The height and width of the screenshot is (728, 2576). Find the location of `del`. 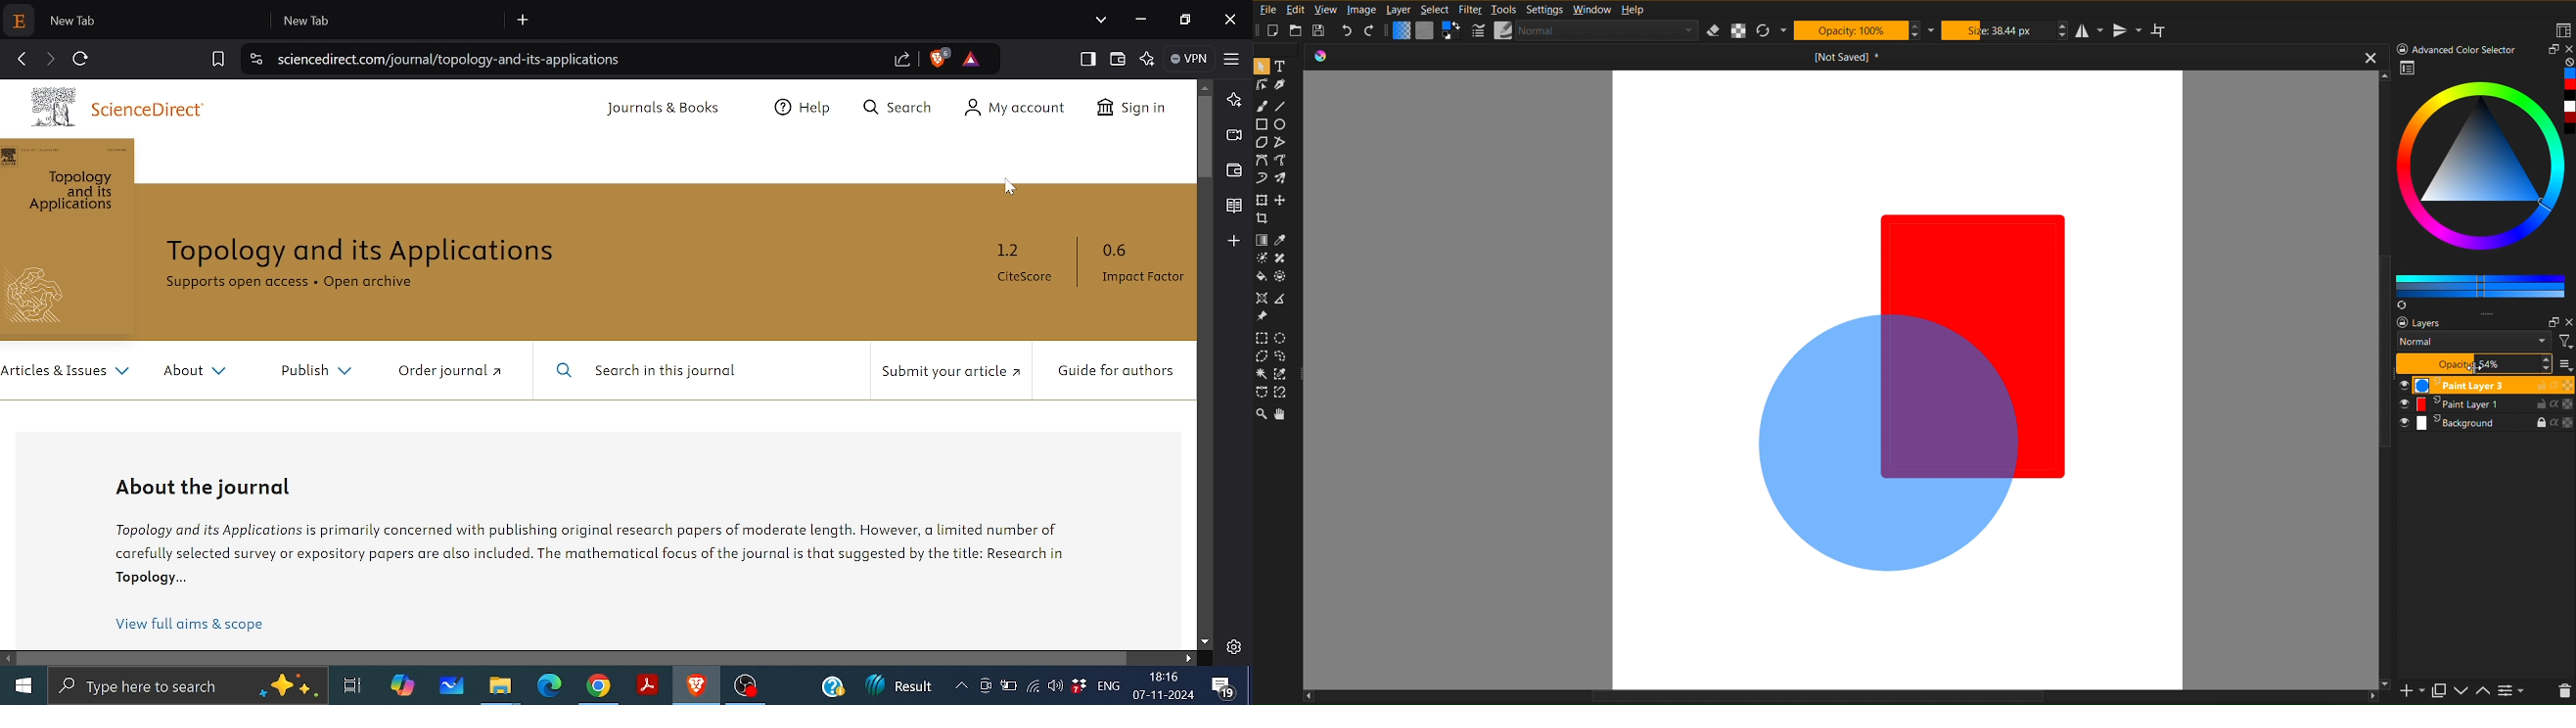

del is located at coordinates (2565, 693).